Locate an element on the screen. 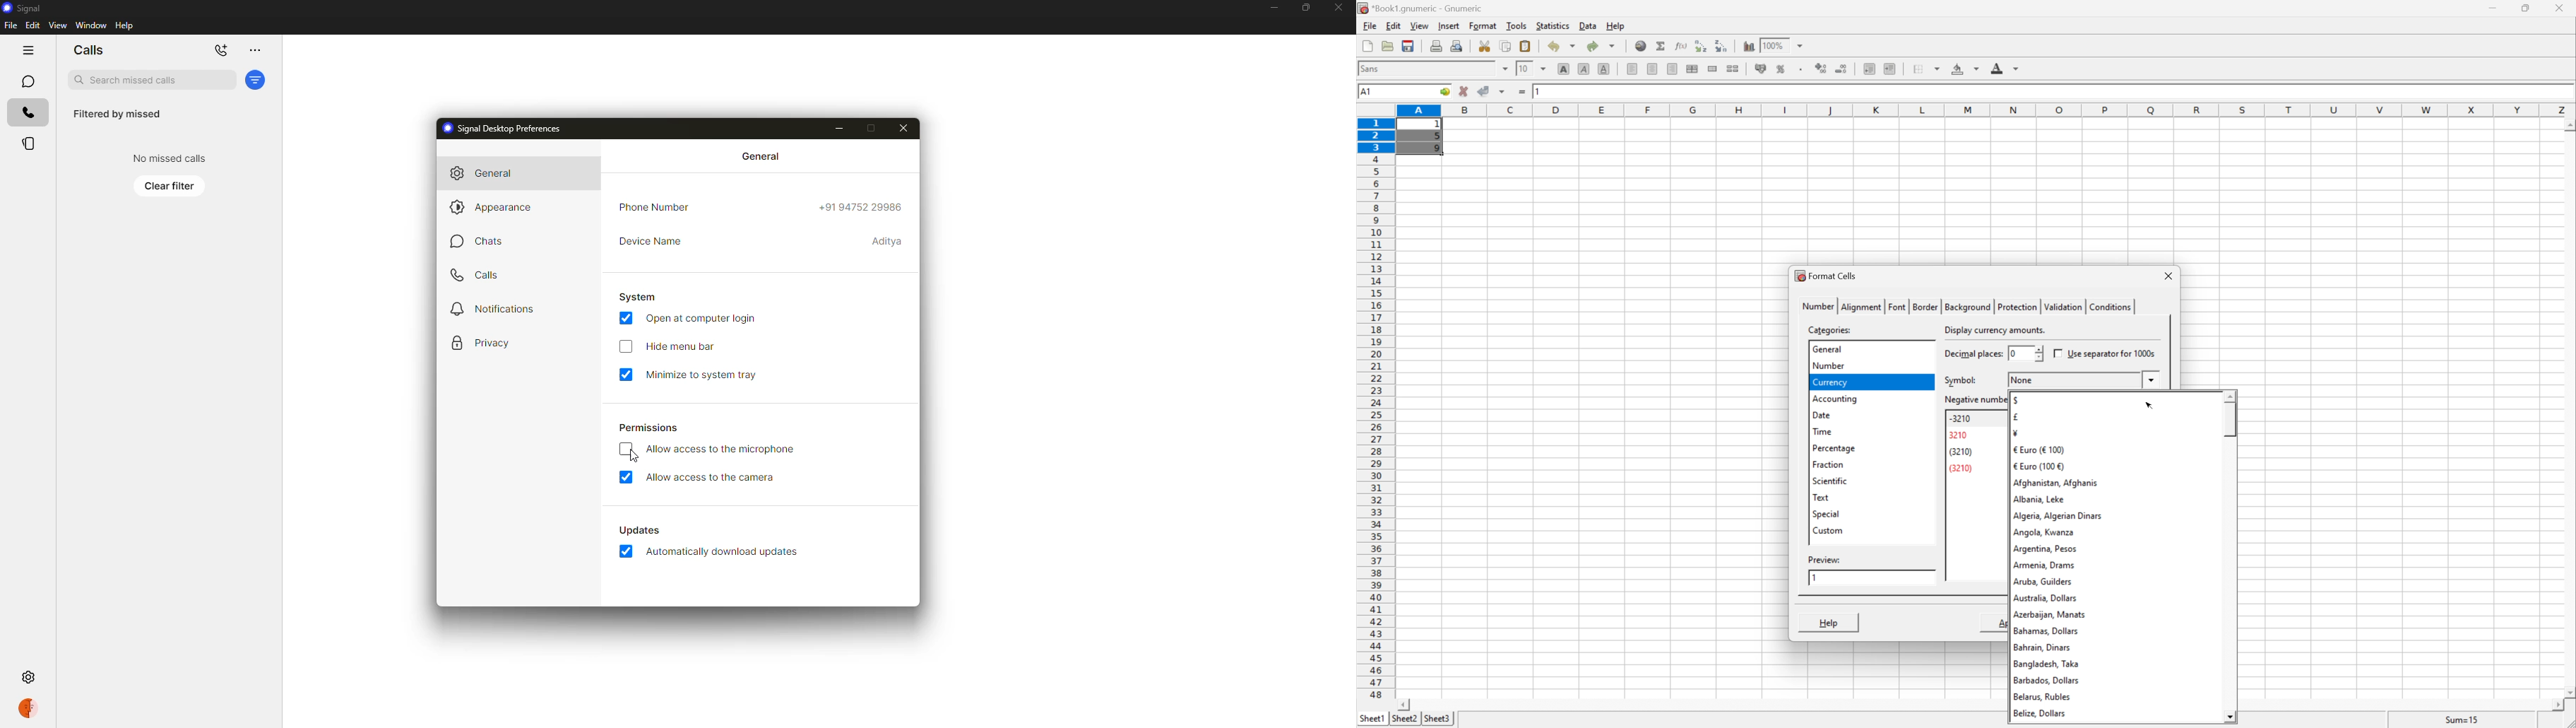 The width and height of the screenshot is (2576, 728). allow access to microphone is located at coordinates (723, 449).